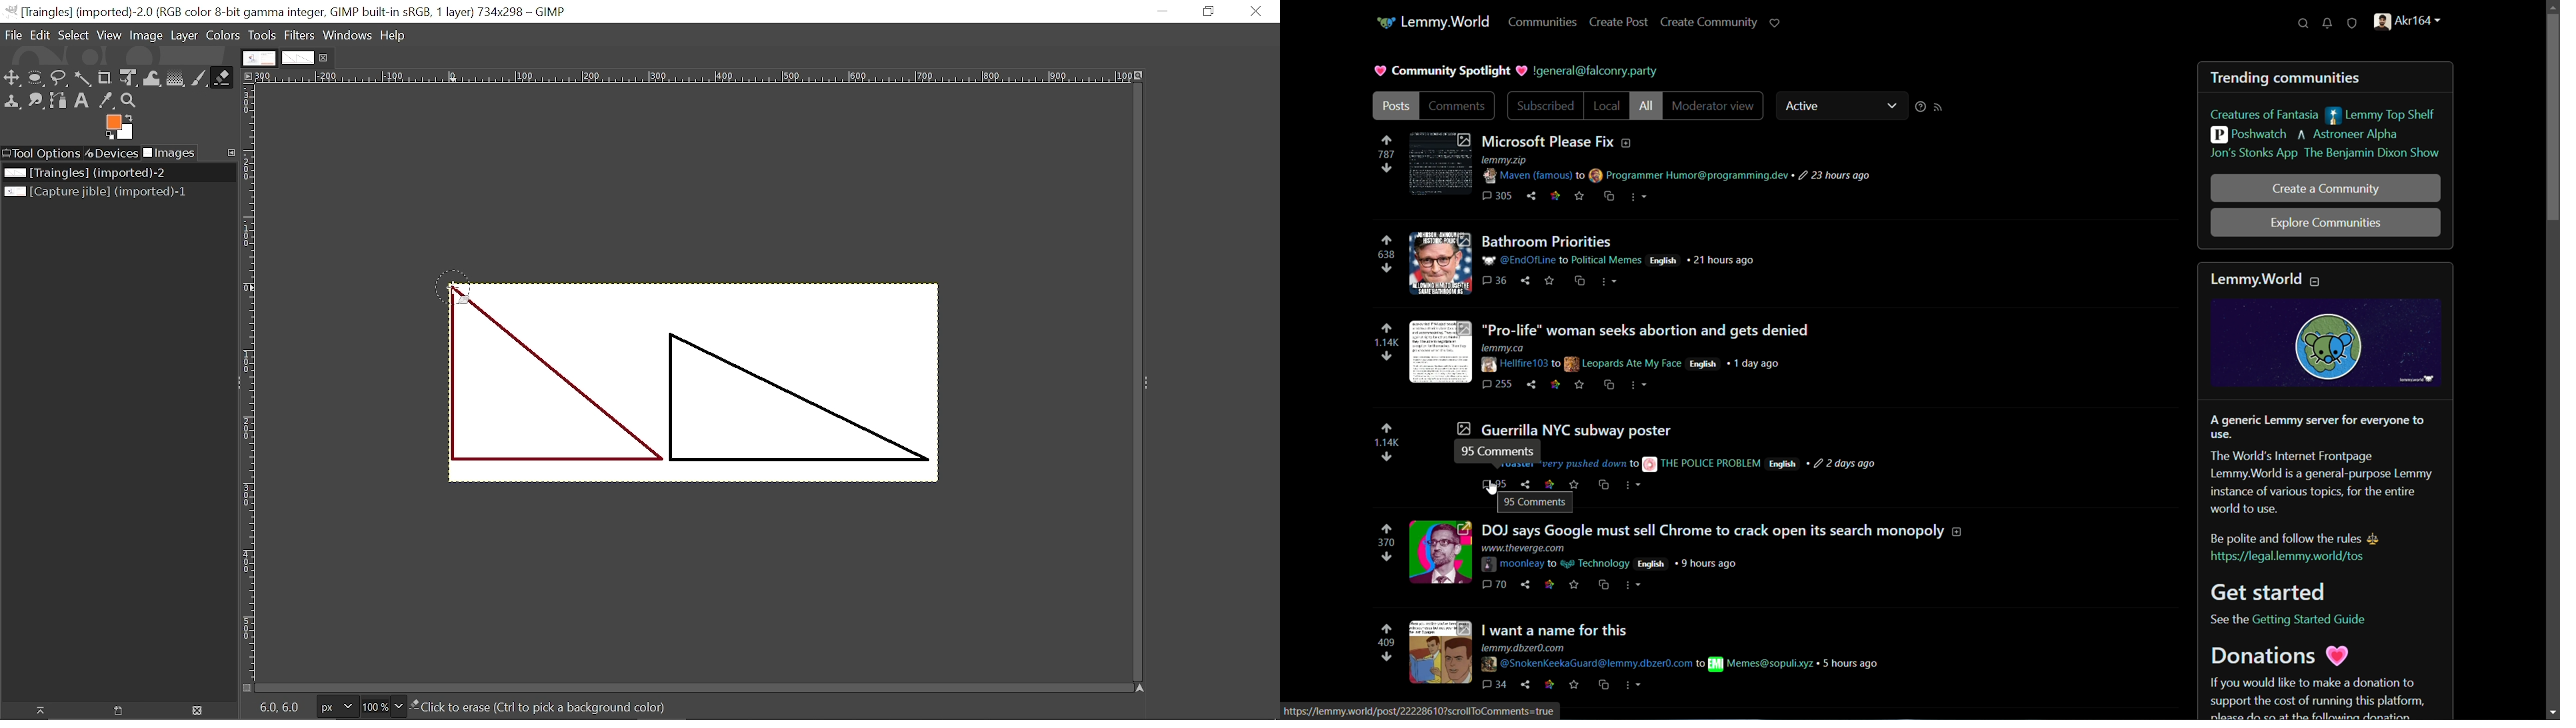  Describe the element at coordinates (1783, 465) in the screenshot. I see `language` at that location.